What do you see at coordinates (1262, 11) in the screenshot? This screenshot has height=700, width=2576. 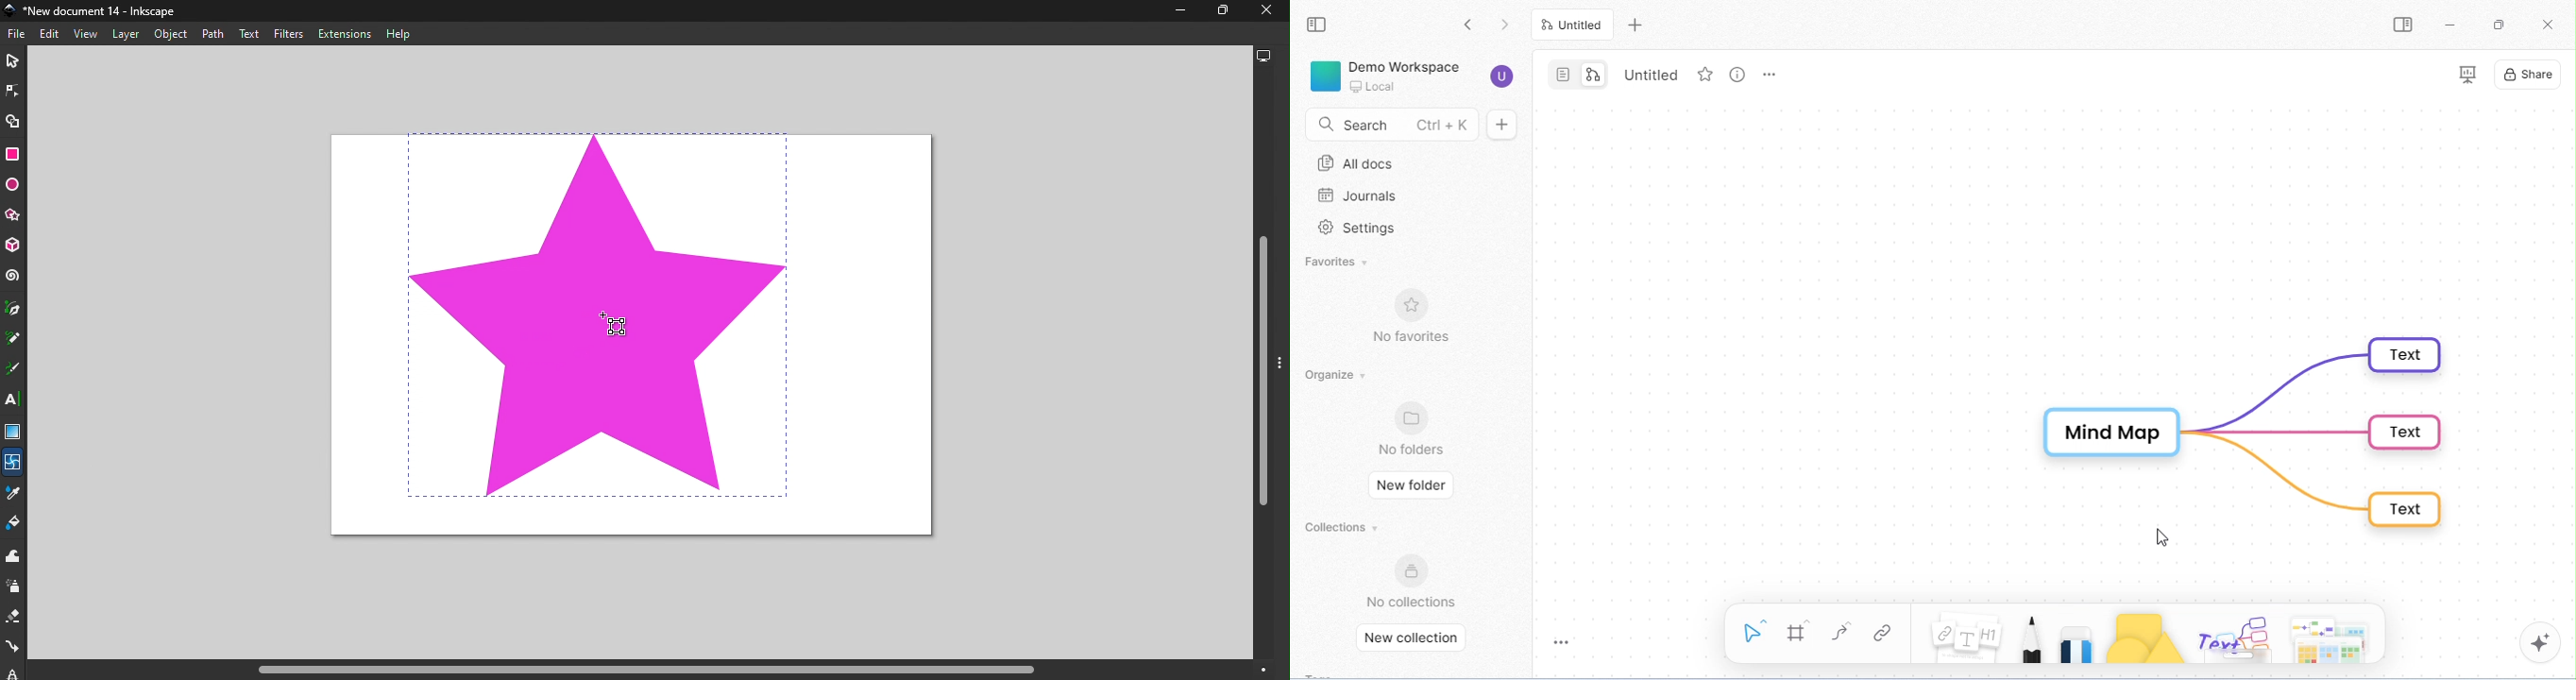 I see `close` at bounding box center [1262, 11].